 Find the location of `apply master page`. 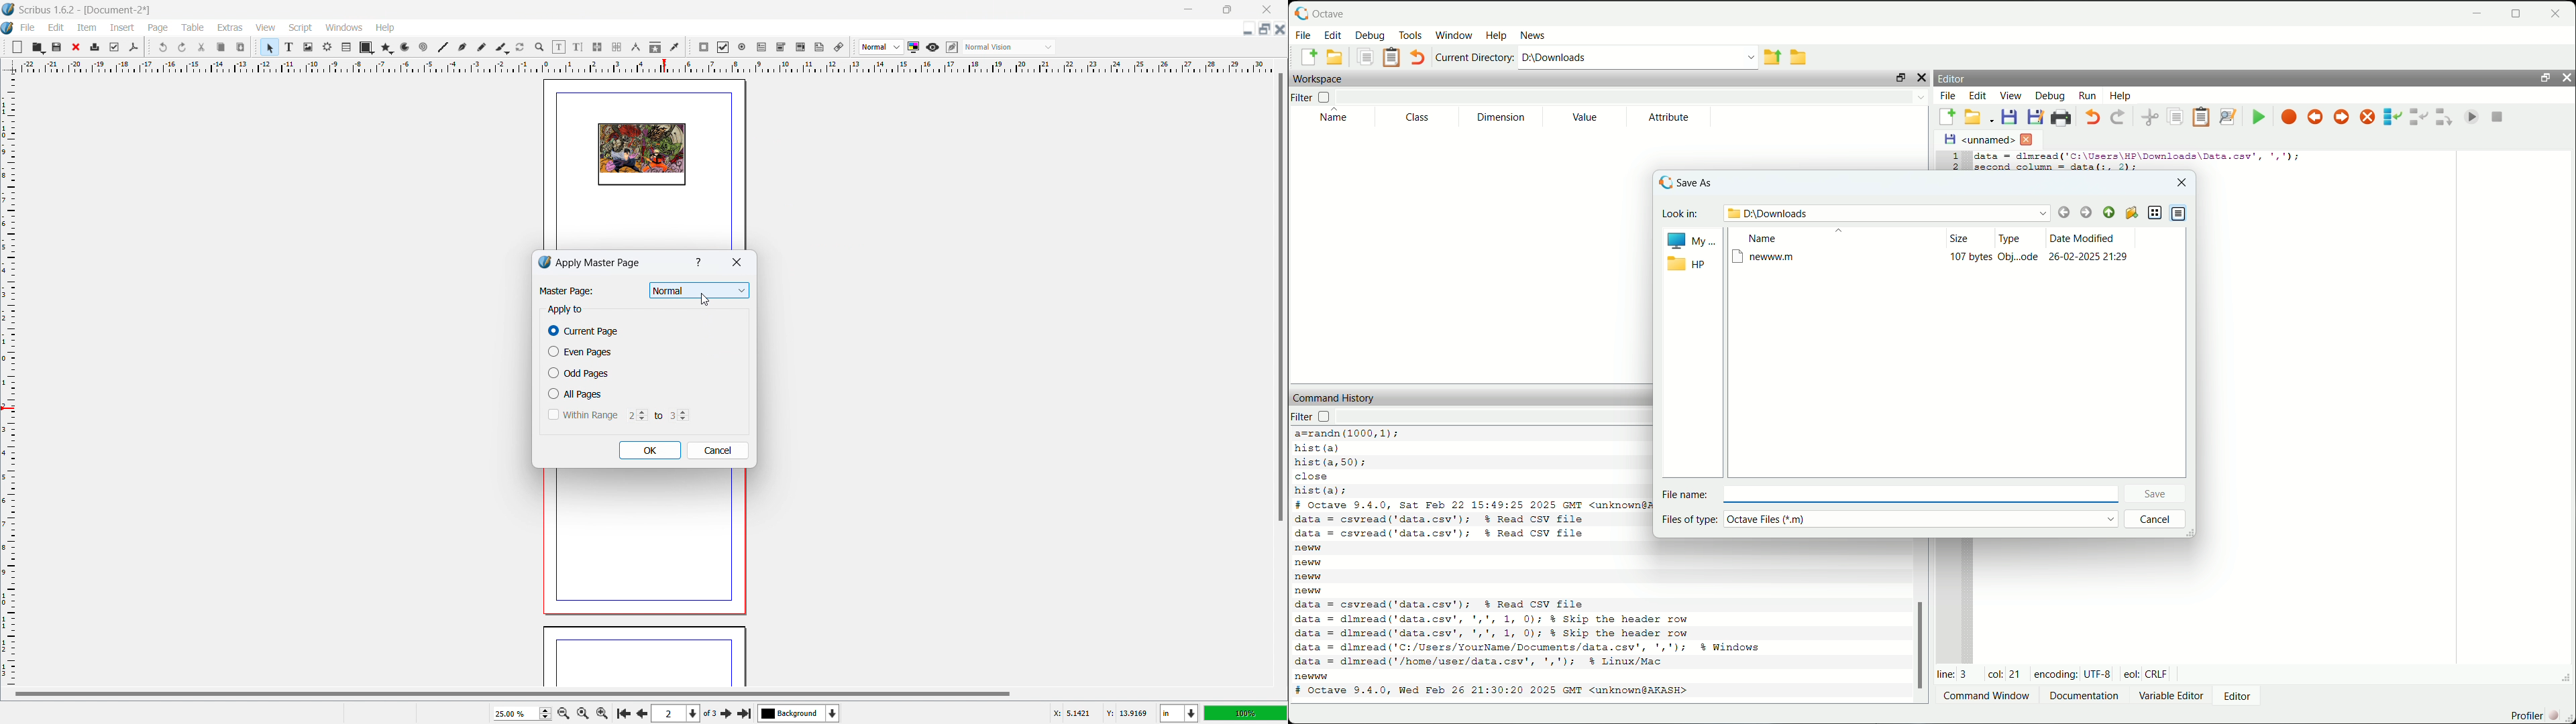

apply master page is located at coordinates (599, 262).